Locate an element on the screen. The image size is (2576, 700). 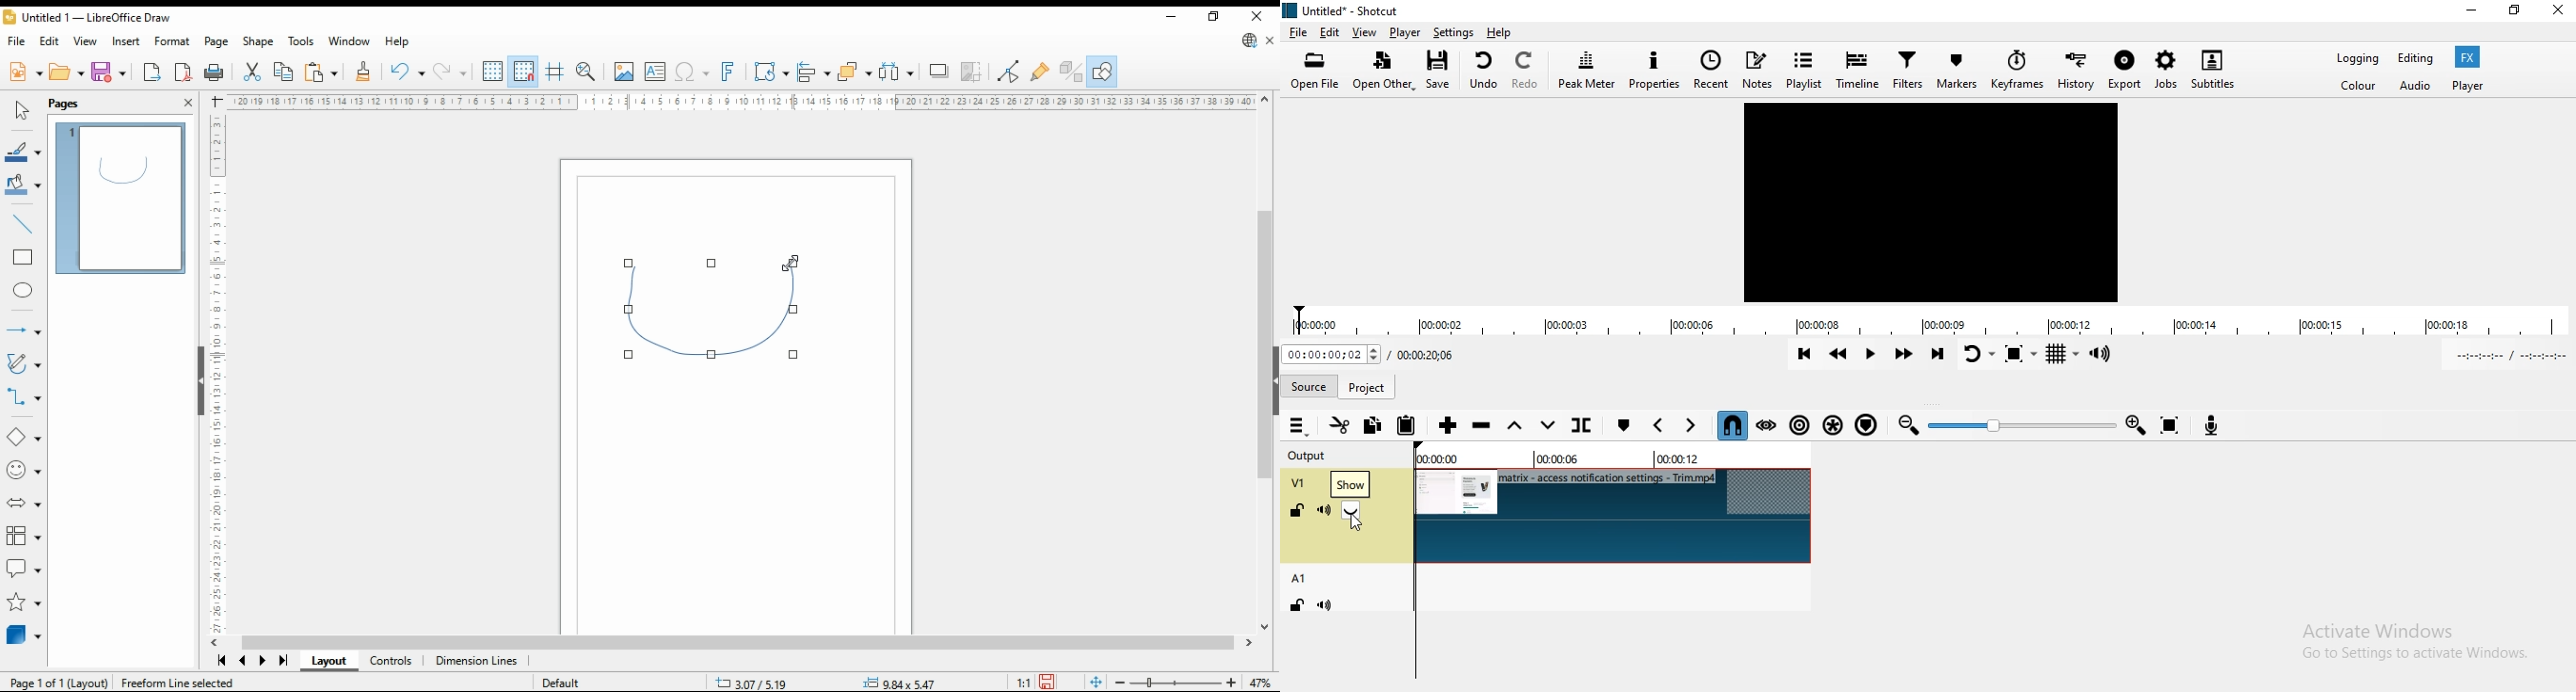
show gluepoint functions is located at coordinates (1041, 72).